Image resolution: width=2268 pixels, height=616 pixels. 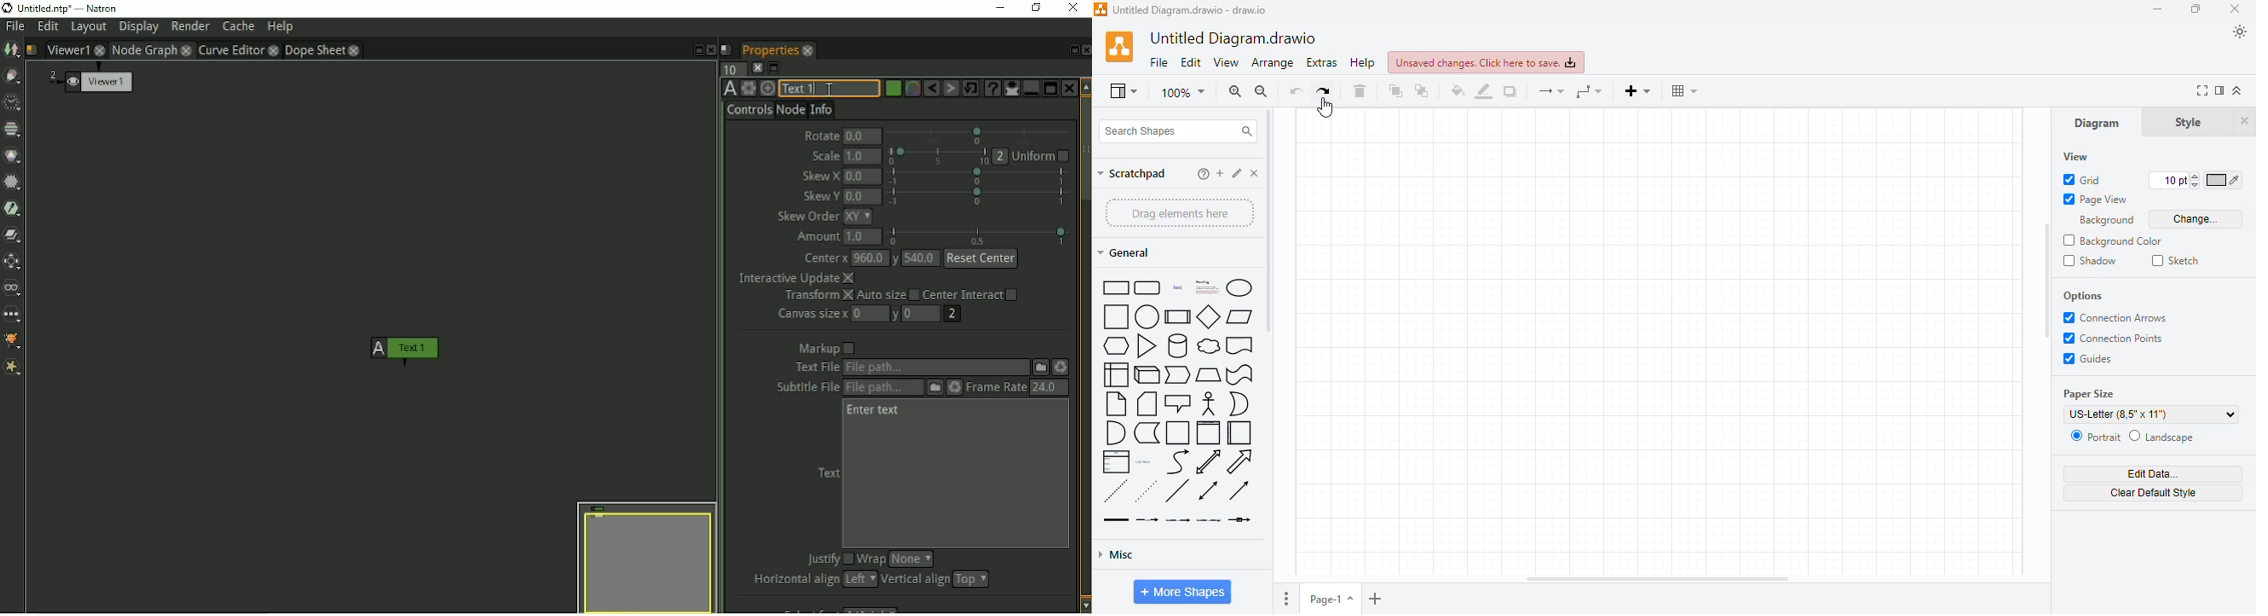 I want to click on page-1, so click(x=1330, y=598).